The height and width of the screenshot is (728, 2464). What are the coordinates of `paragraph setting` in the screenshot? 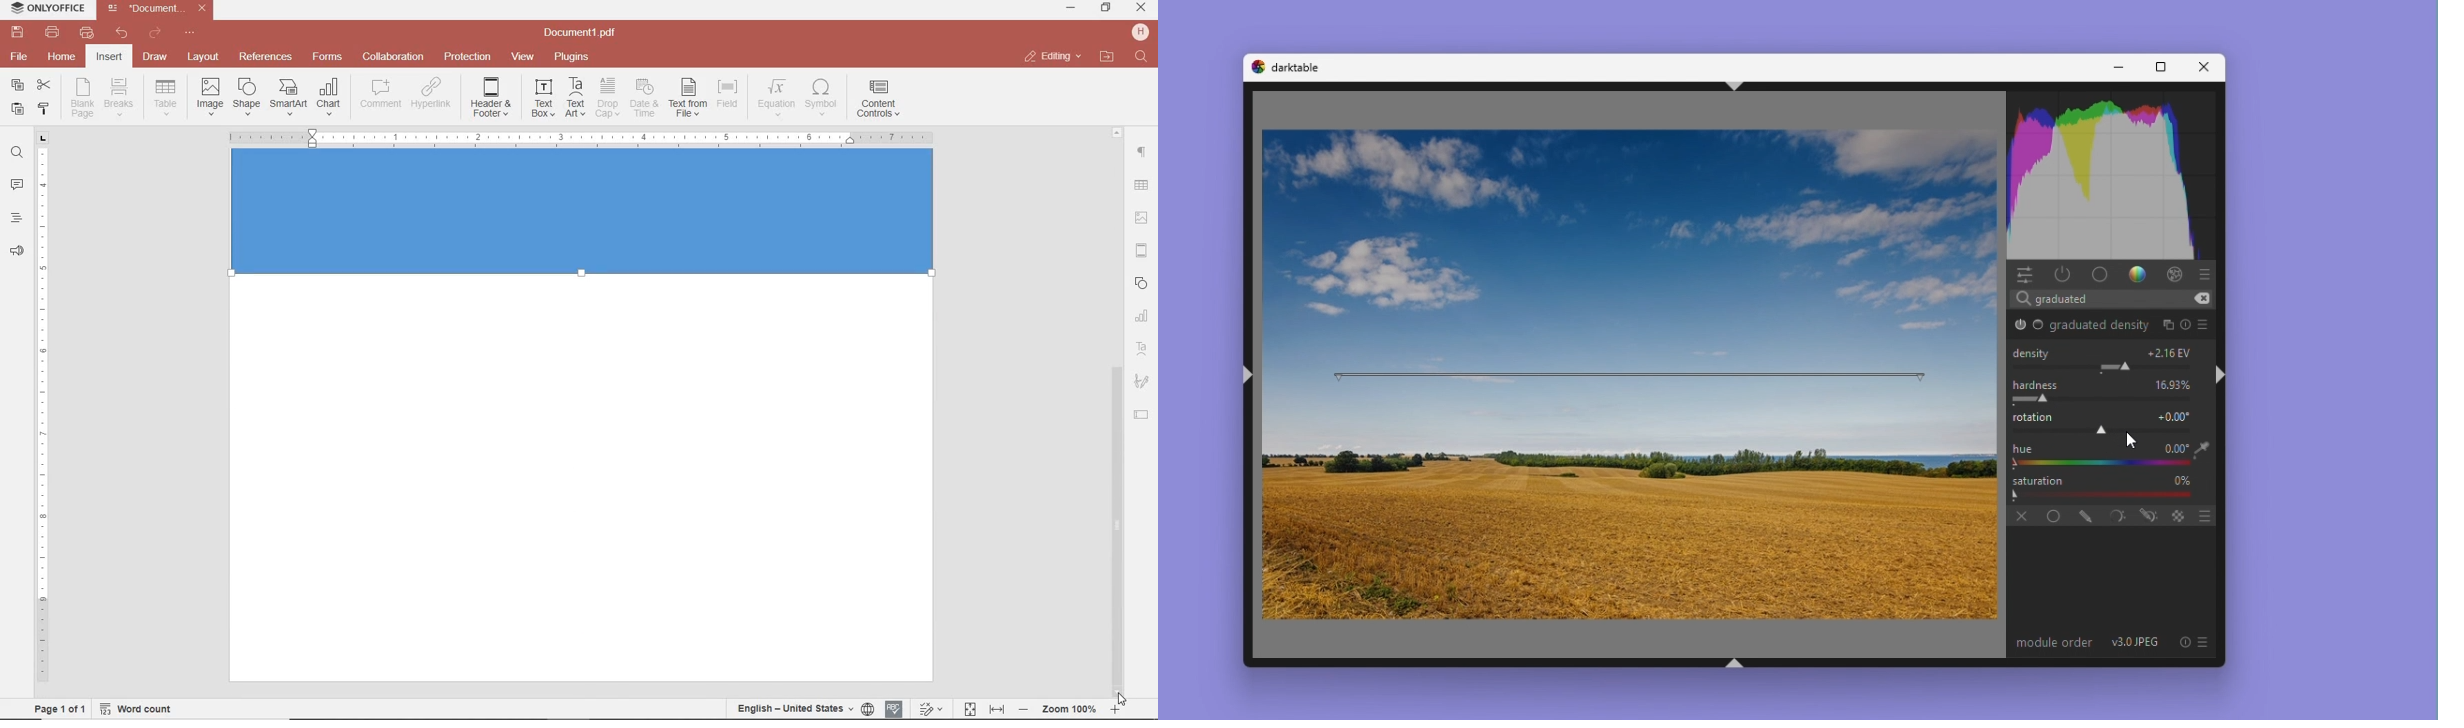 It's located at (1143, 150).